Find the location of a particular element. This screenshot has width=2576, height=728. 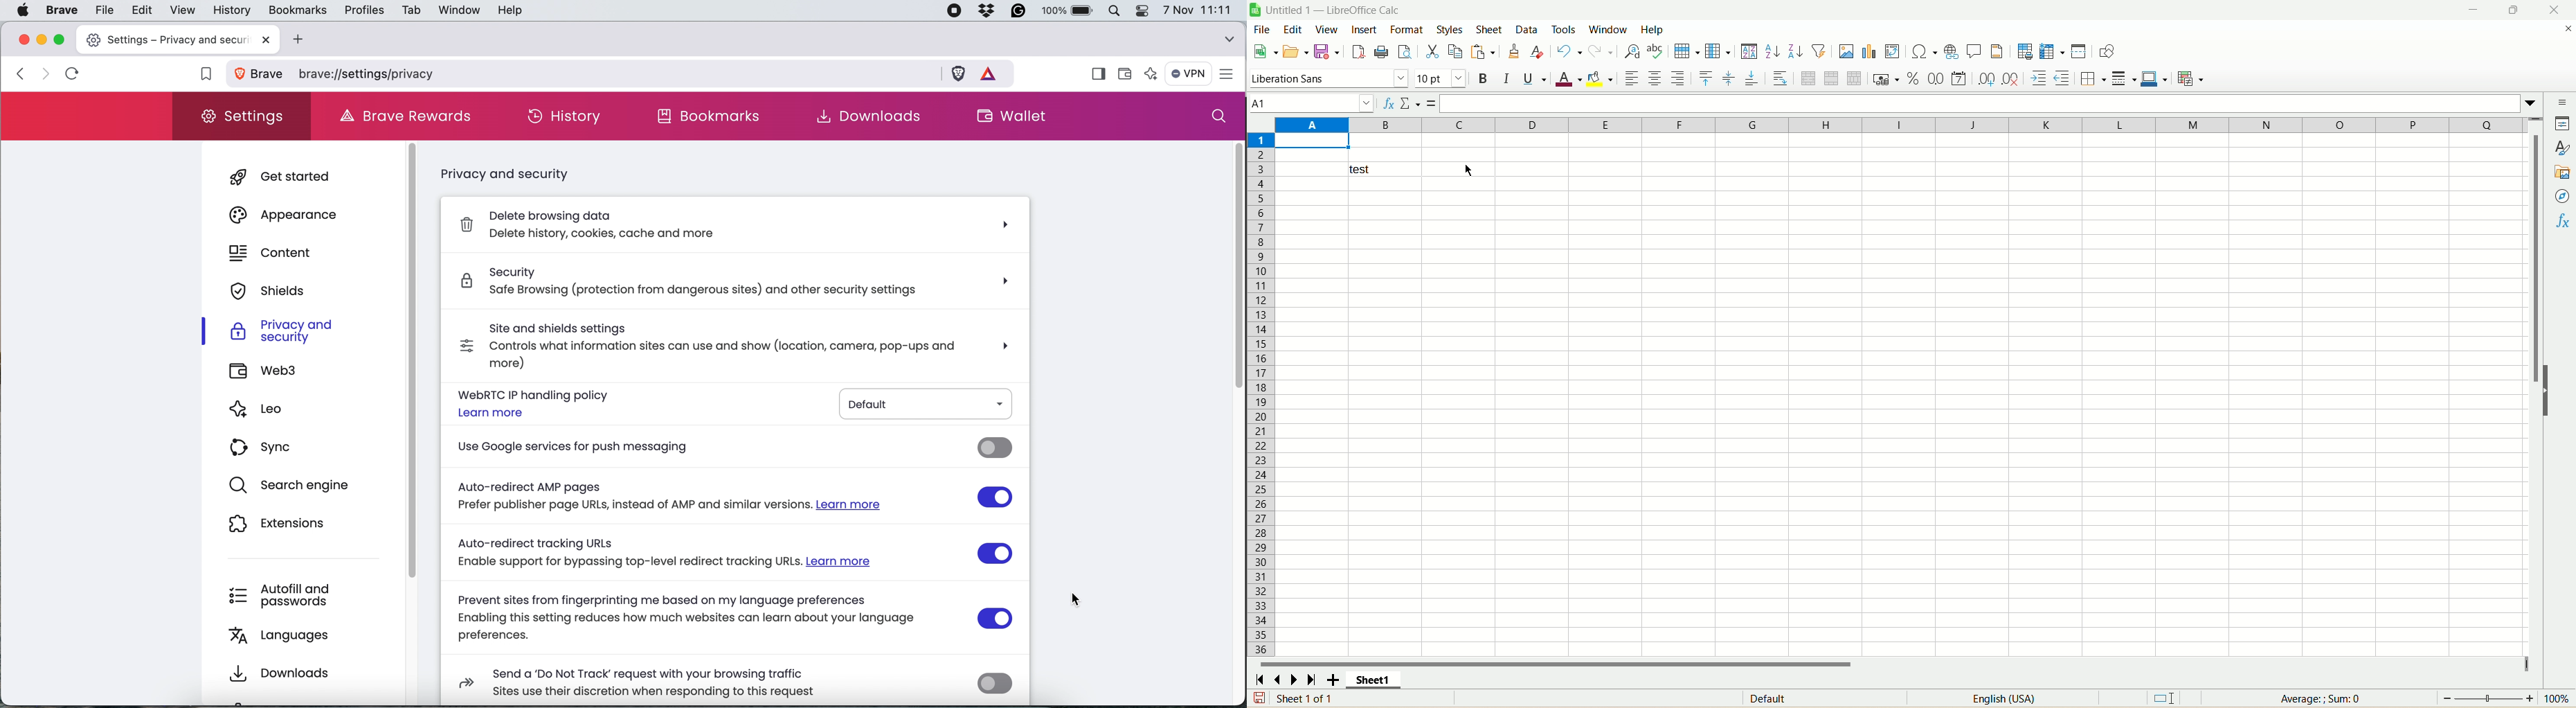

send do not track request toggle switch is located at coordinates (995, 682).